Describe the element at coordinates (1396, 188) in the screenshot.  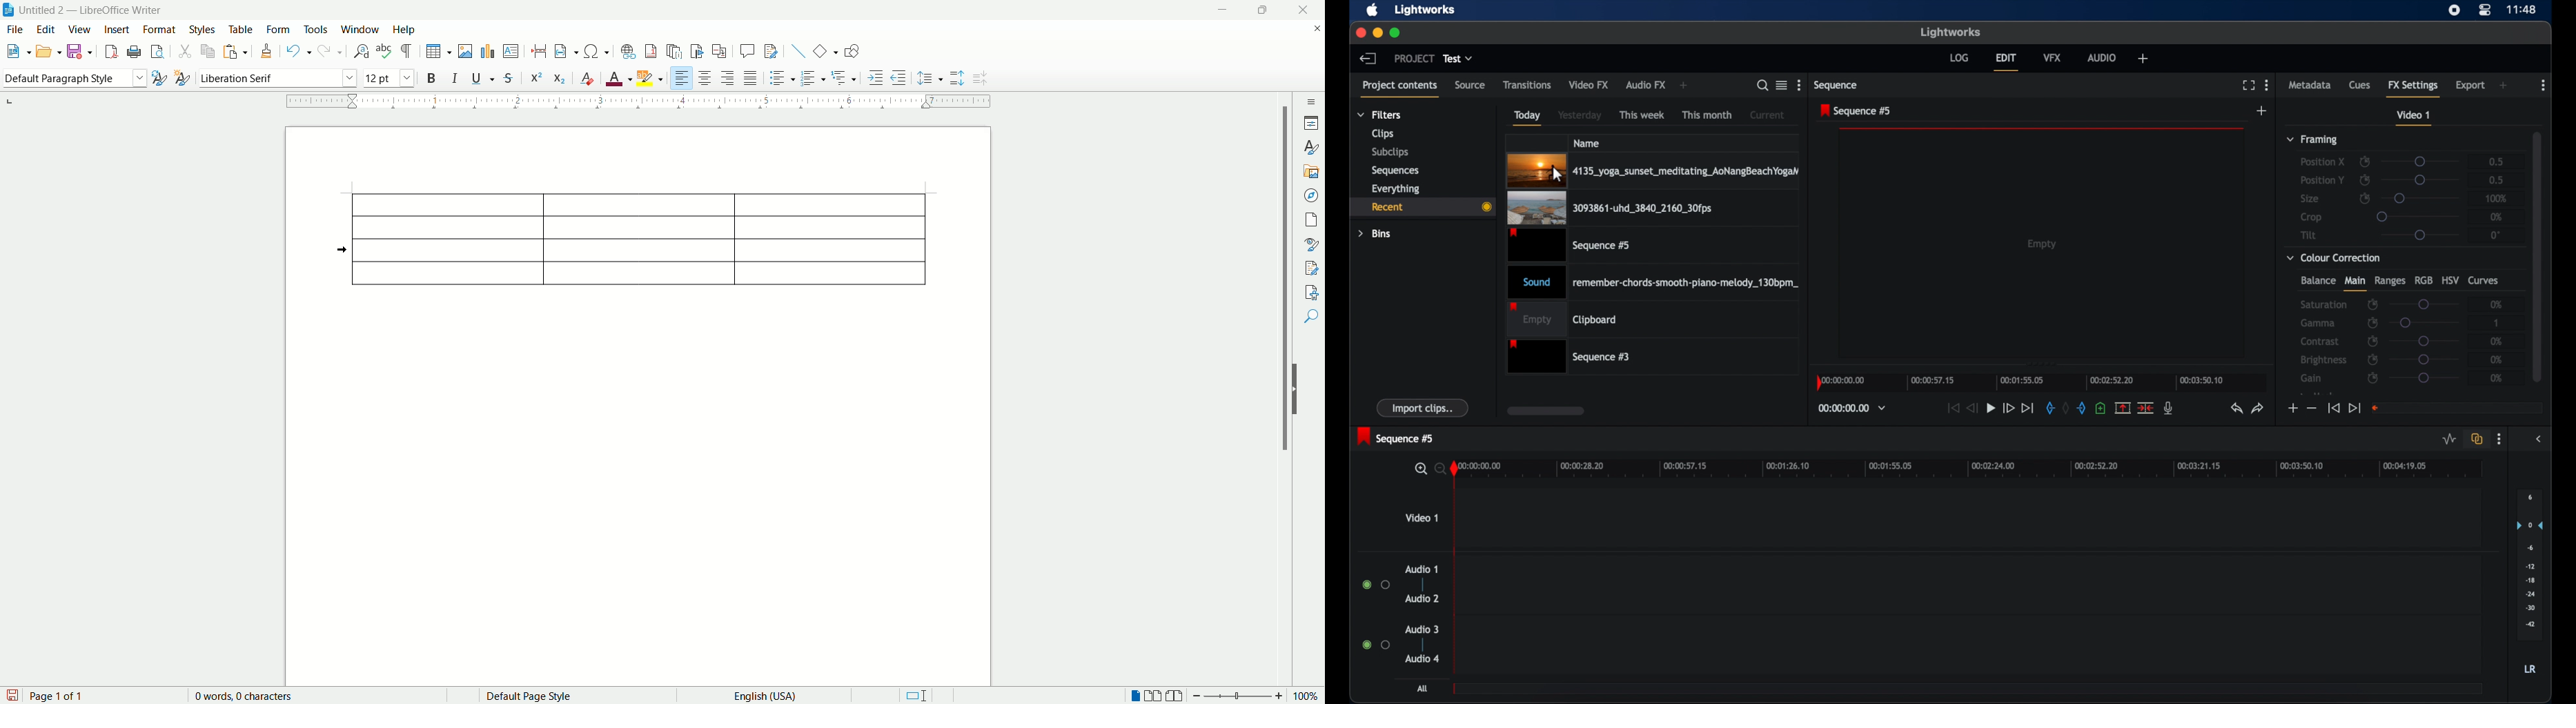
I see `everything` at that location.